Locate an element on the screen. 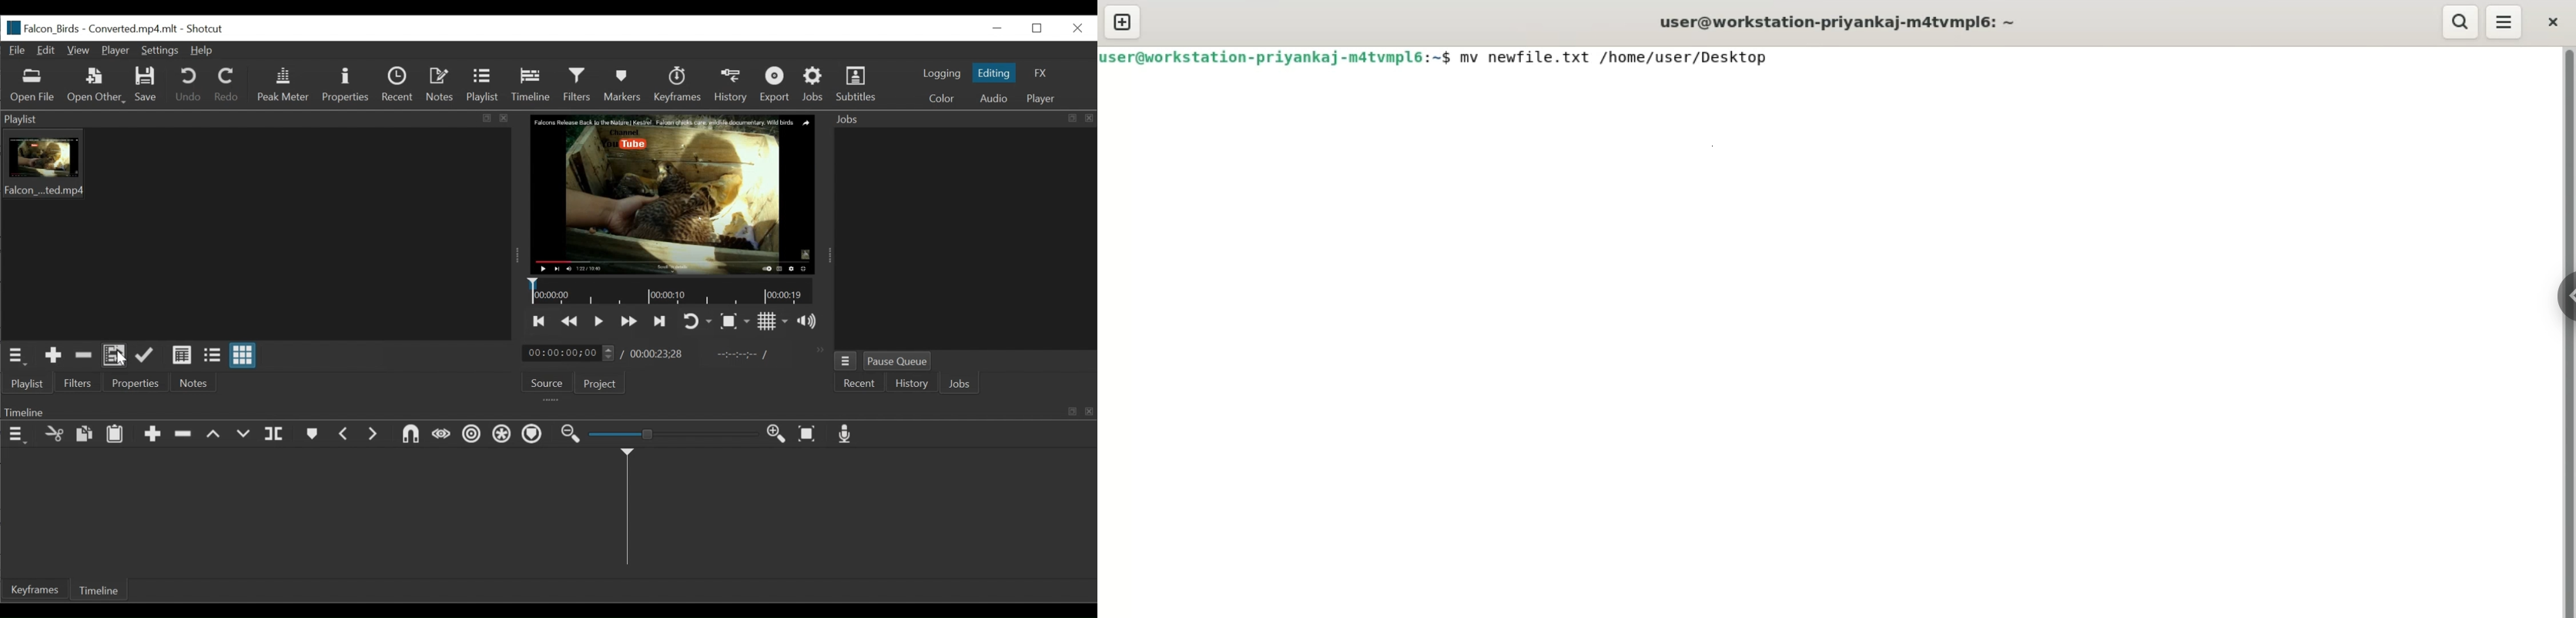 This screenshot has width=2576, height=644. Editing is located at coordinates (994, 73).